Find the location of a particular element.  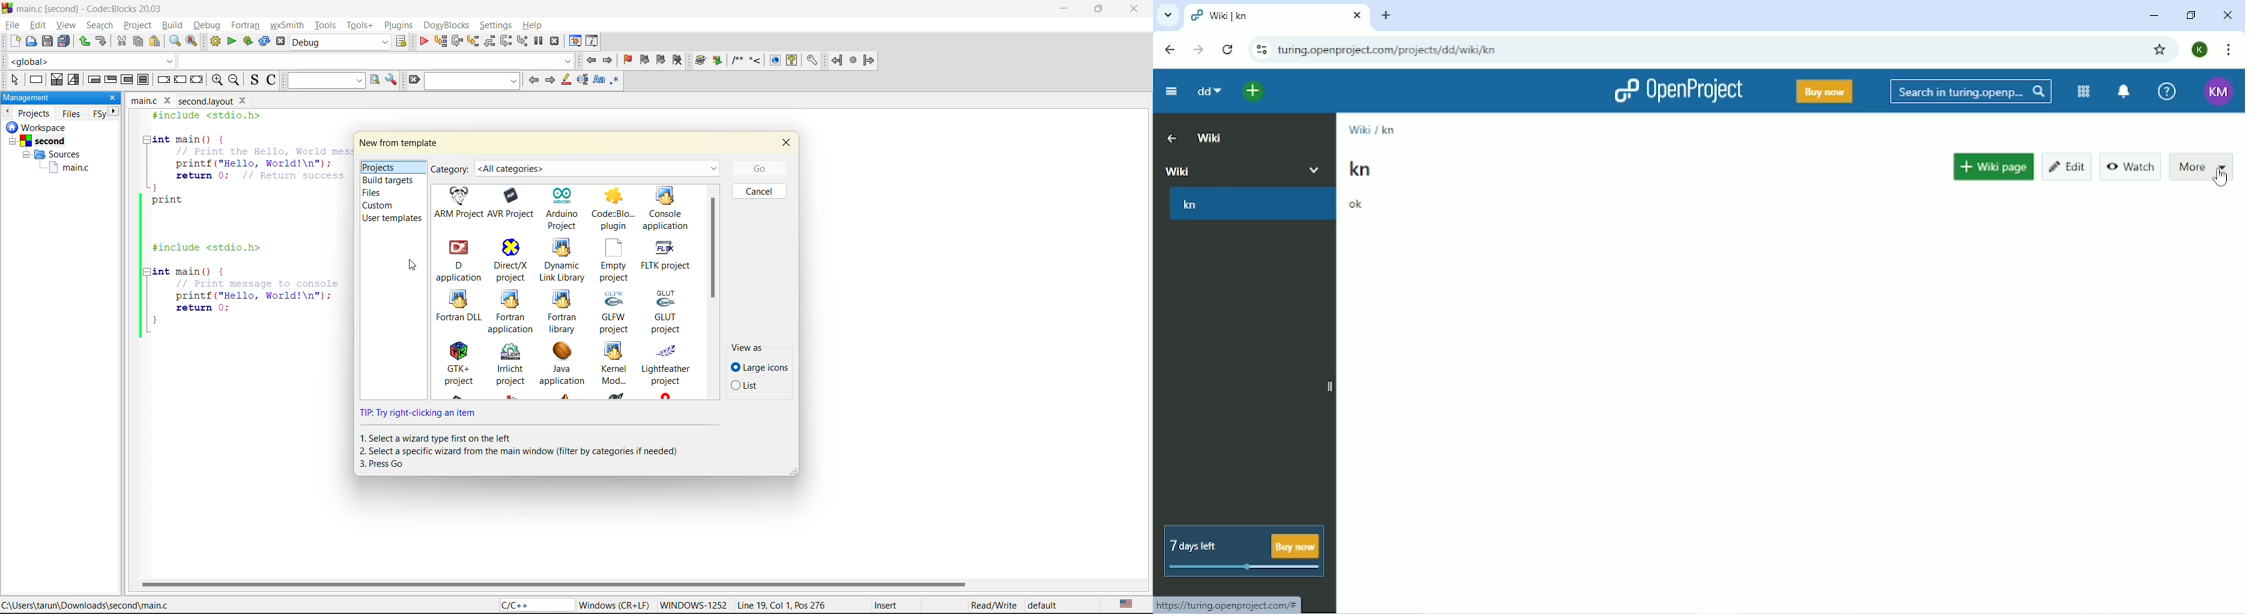

tip is located at coordinates (425, 413).